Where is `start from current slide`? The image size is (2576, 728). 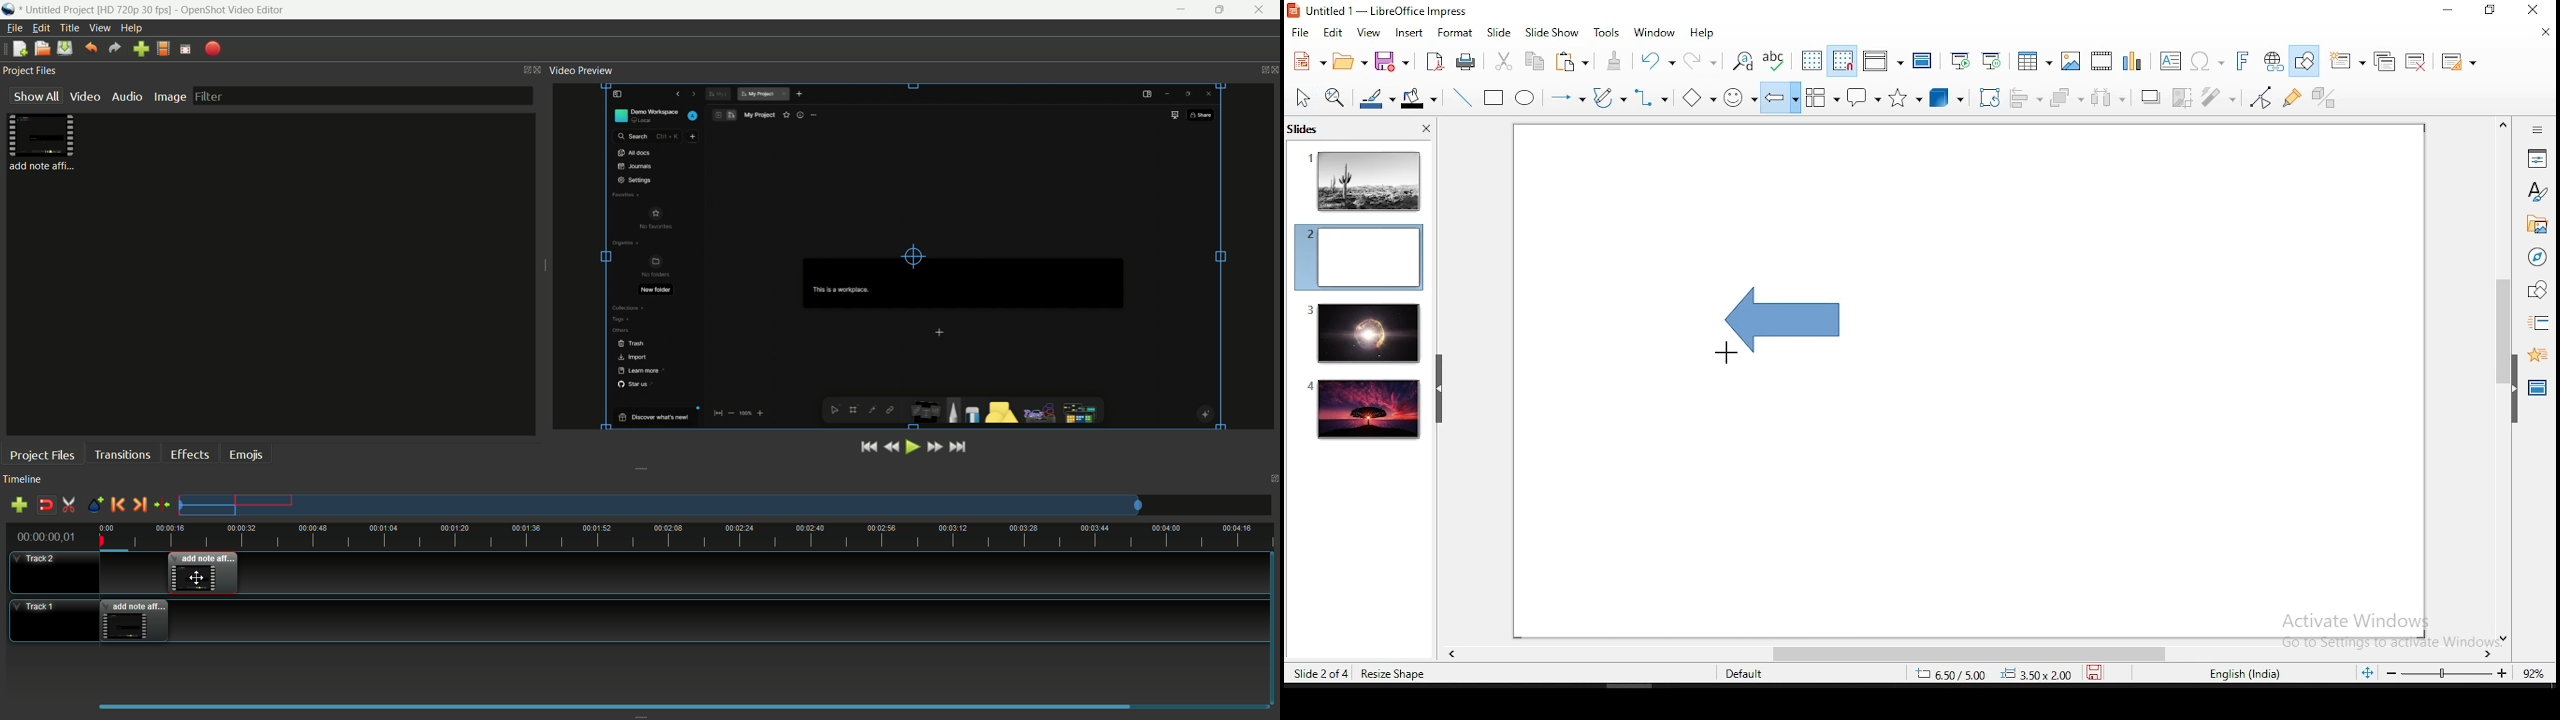
start from current slide is located at coordinates (1993, 60).